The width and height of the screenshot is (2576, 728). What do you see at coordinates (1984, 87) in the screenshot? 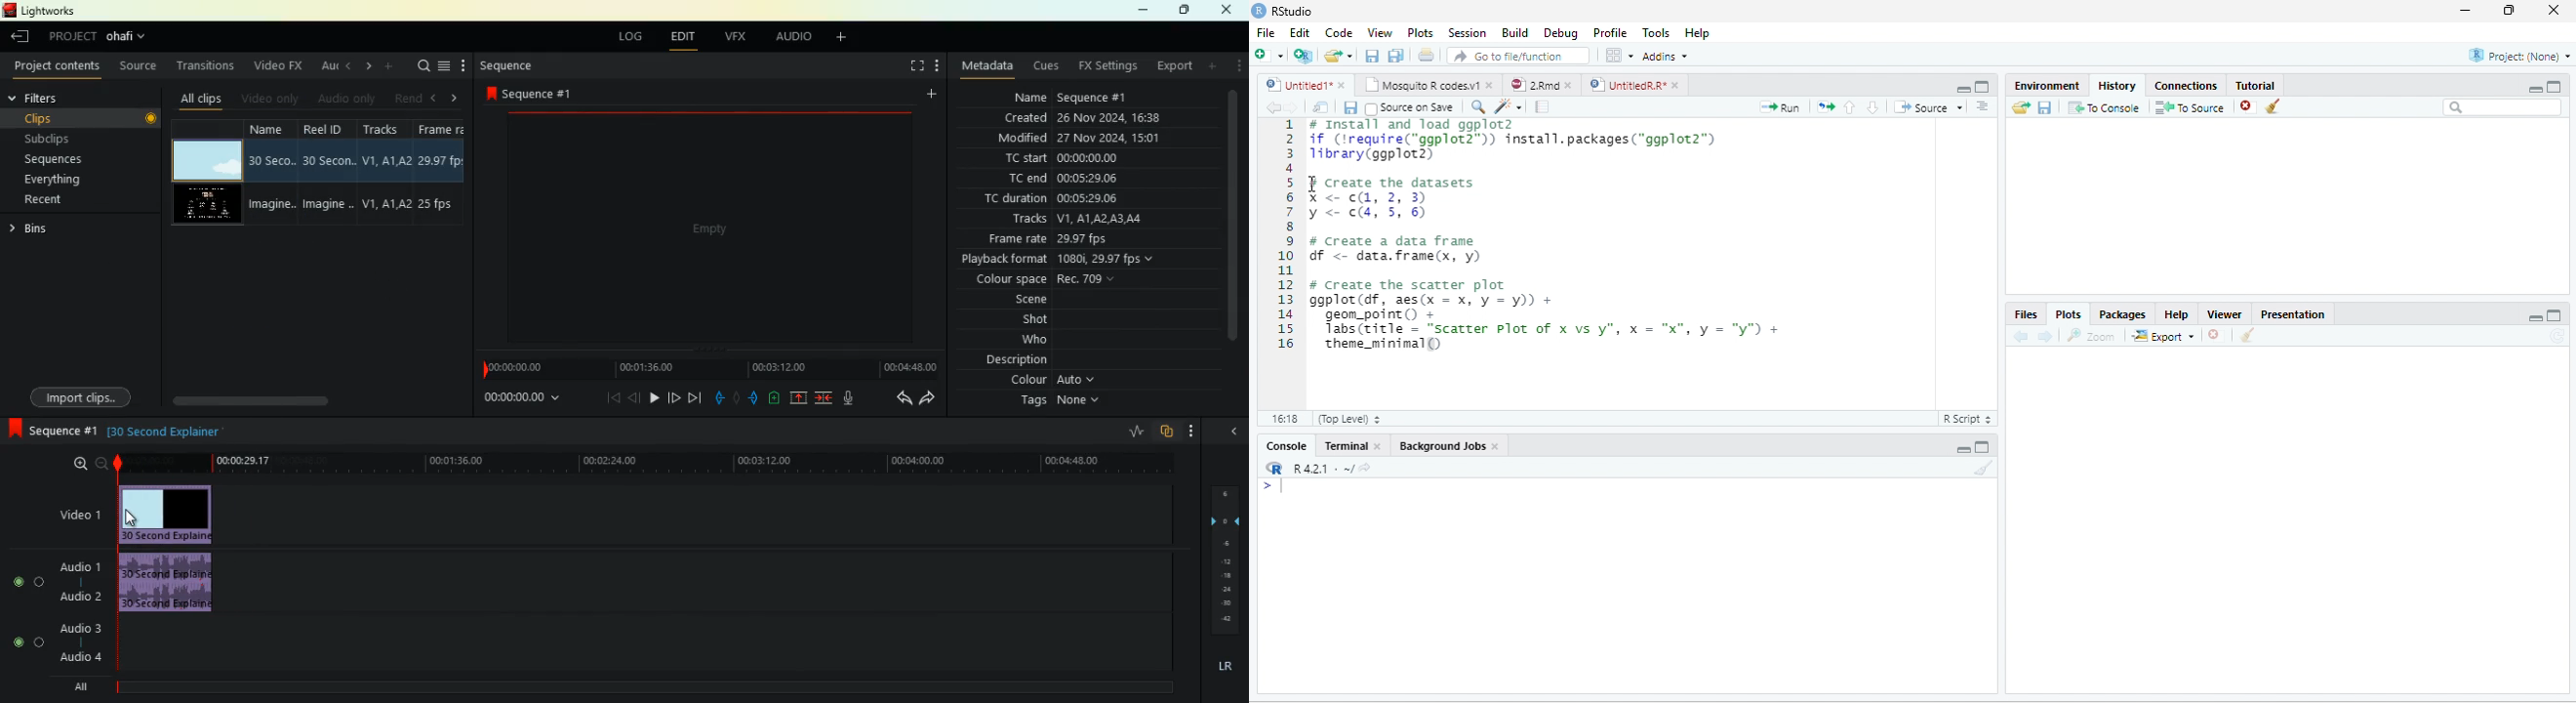
I see `Maximize` at bounding box center [1984, 87].